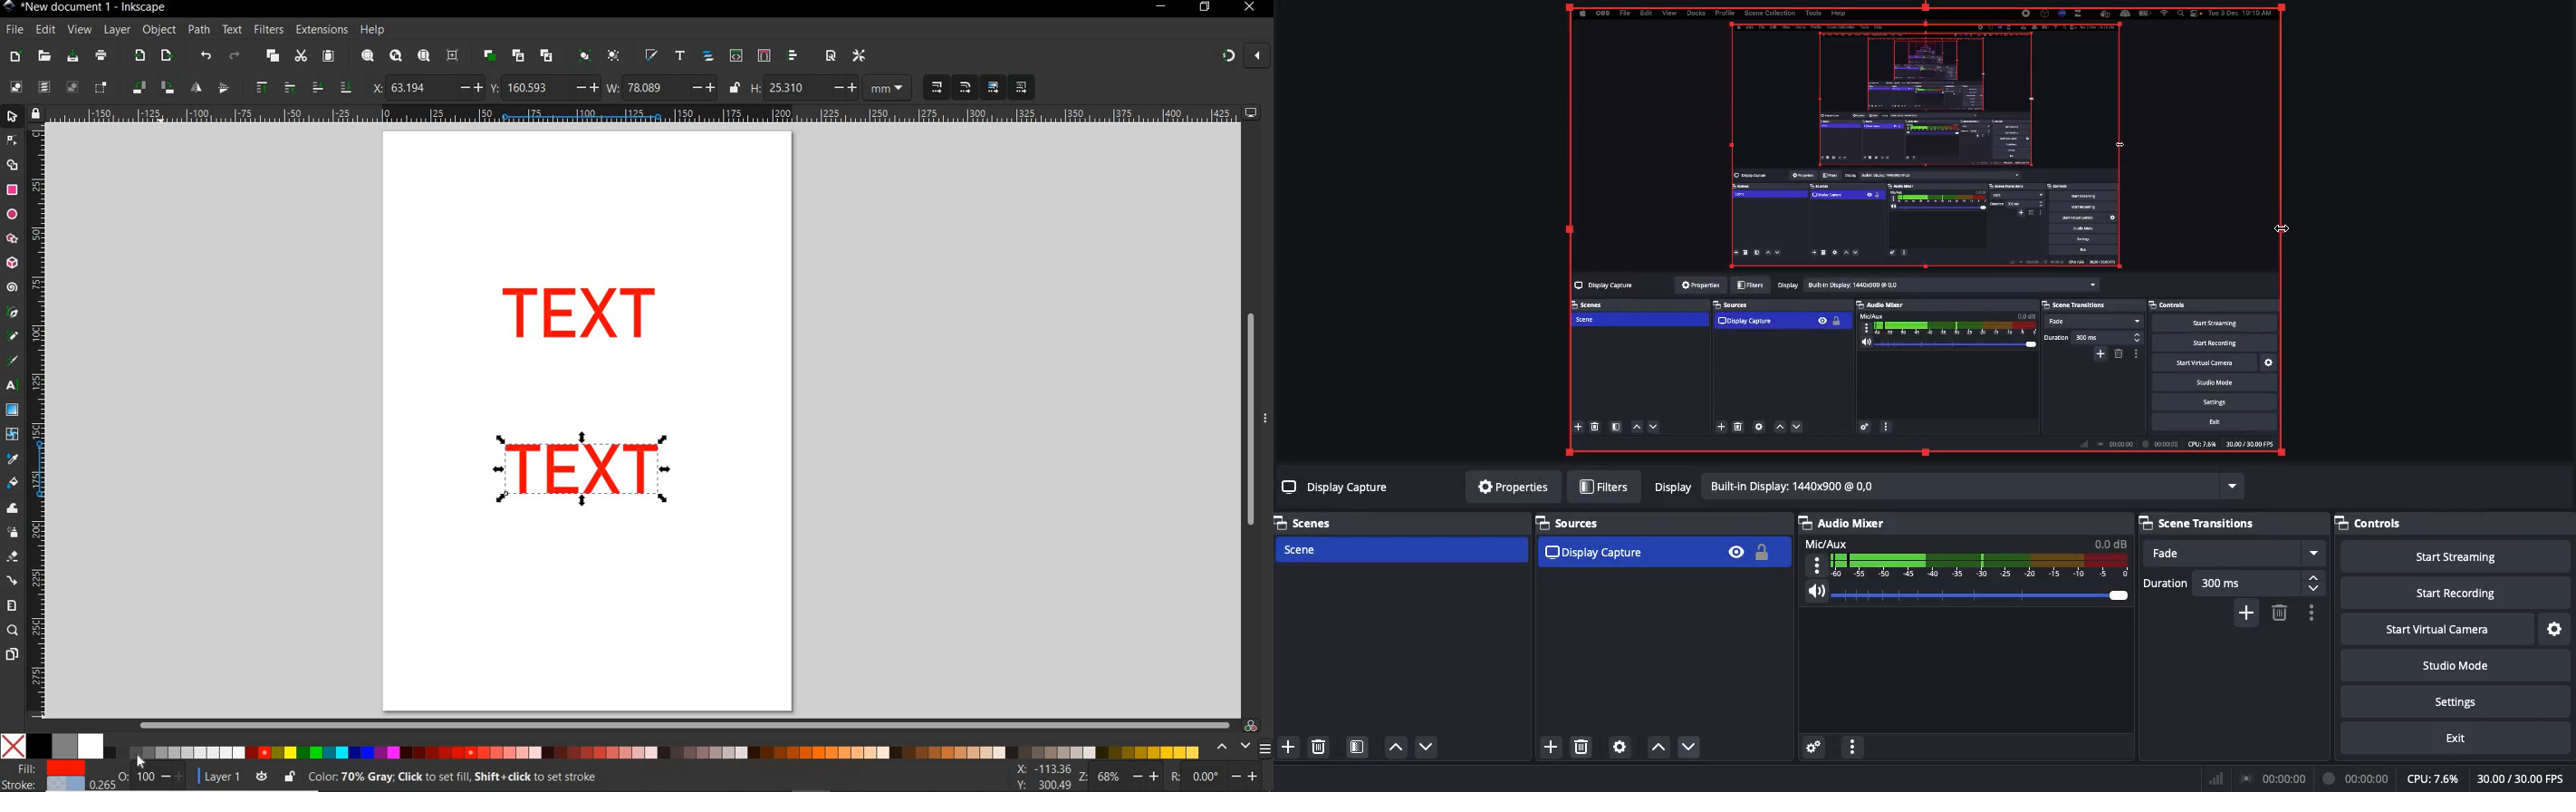  I want to click on Height of selection, so click(804, 87).